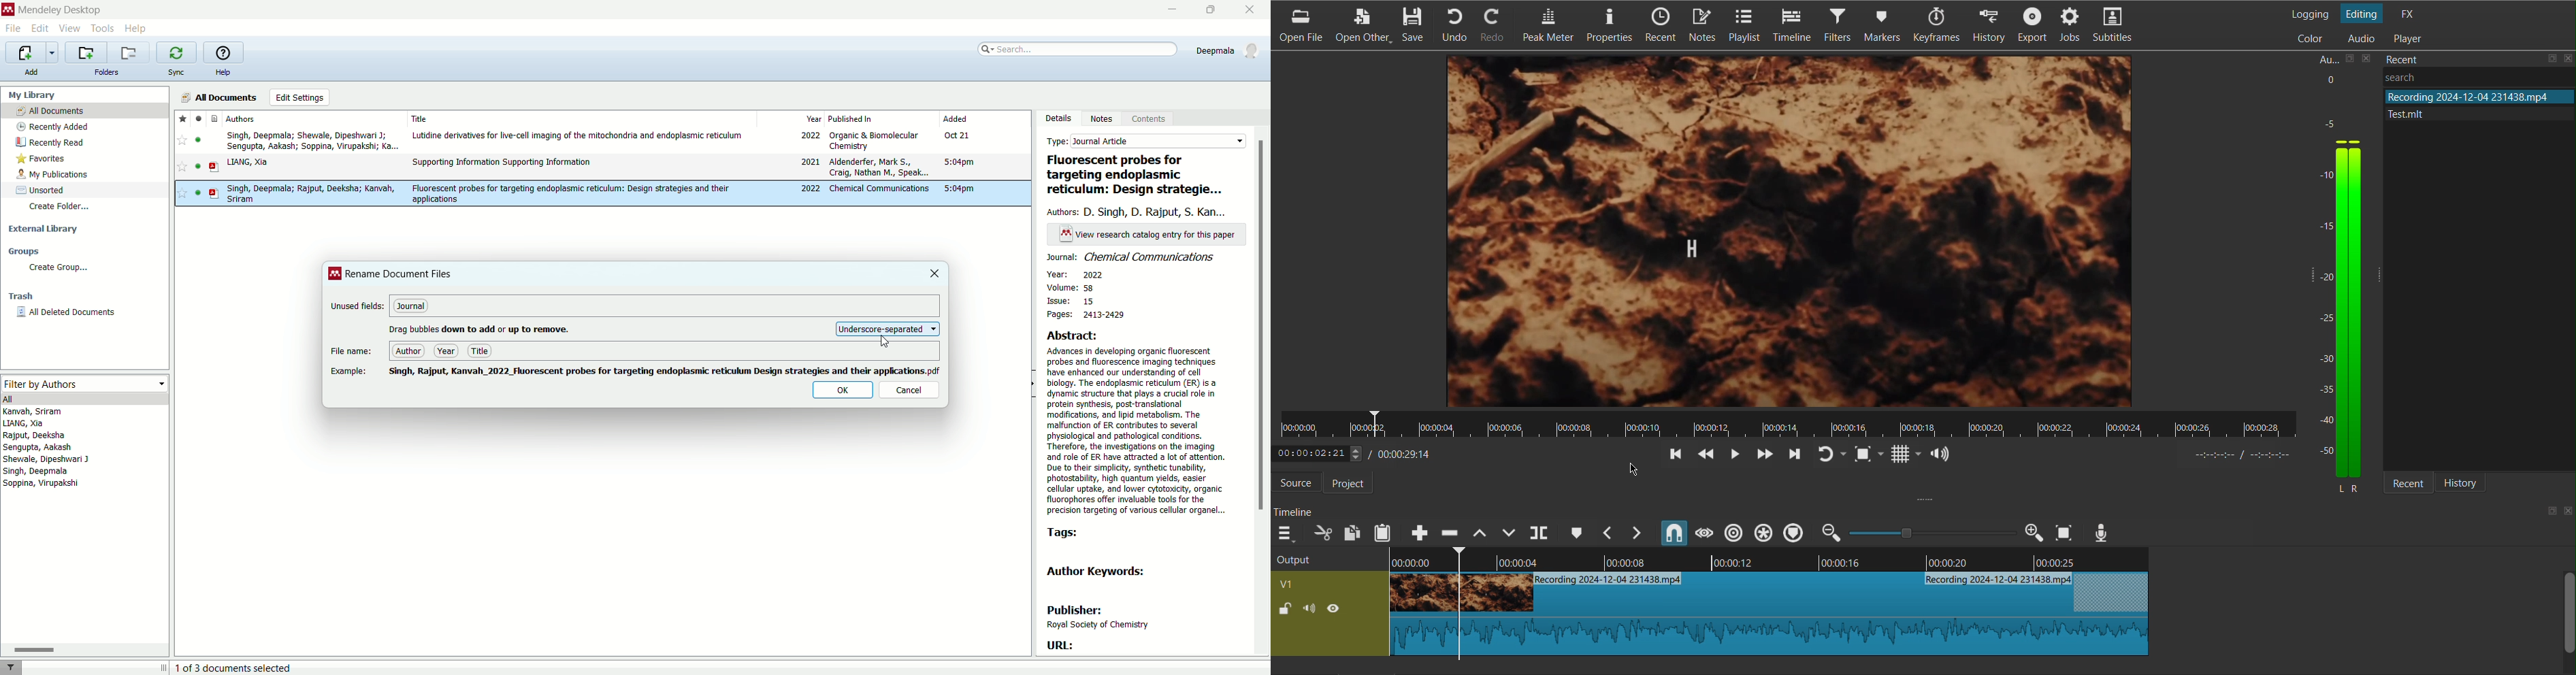 This screenshot has width=2576, height=700. What do you see at coordinates (1702, 532) in the screenshot?
I see `Scrub While Dragging` at bounding box center [1702, 532].